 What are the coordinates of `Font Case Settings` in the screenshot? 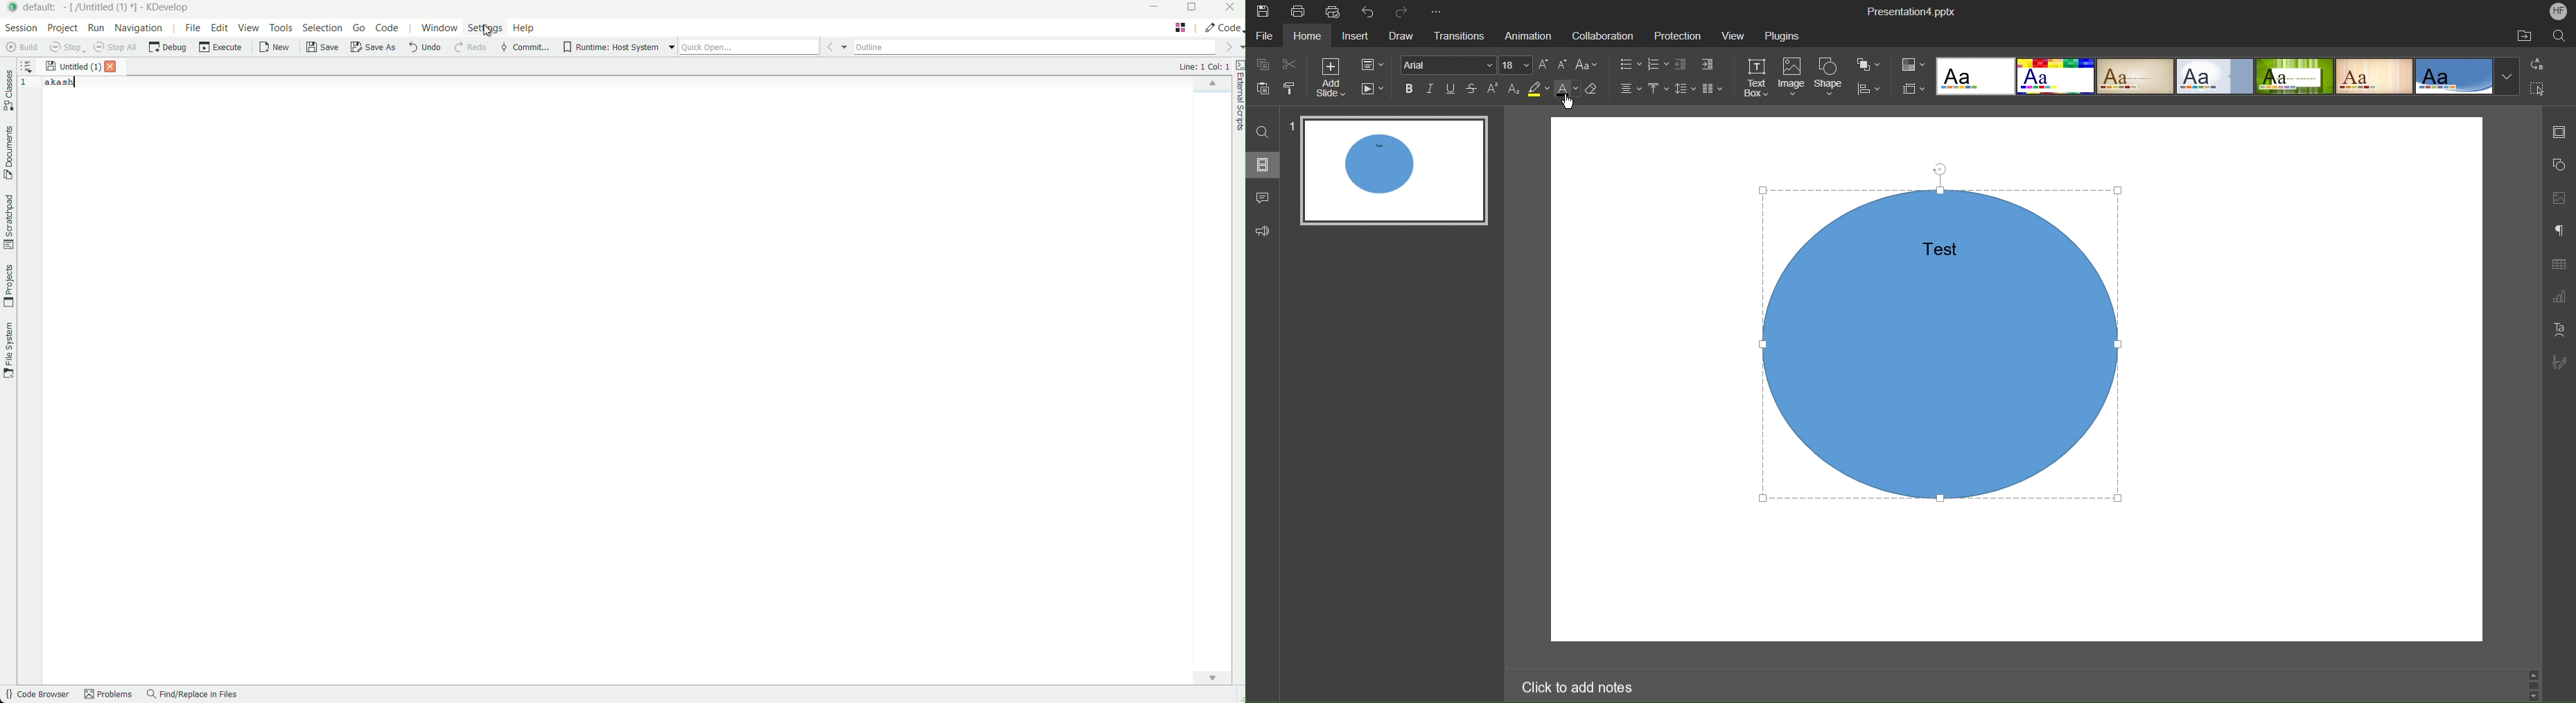 It's located at (1588, 65).